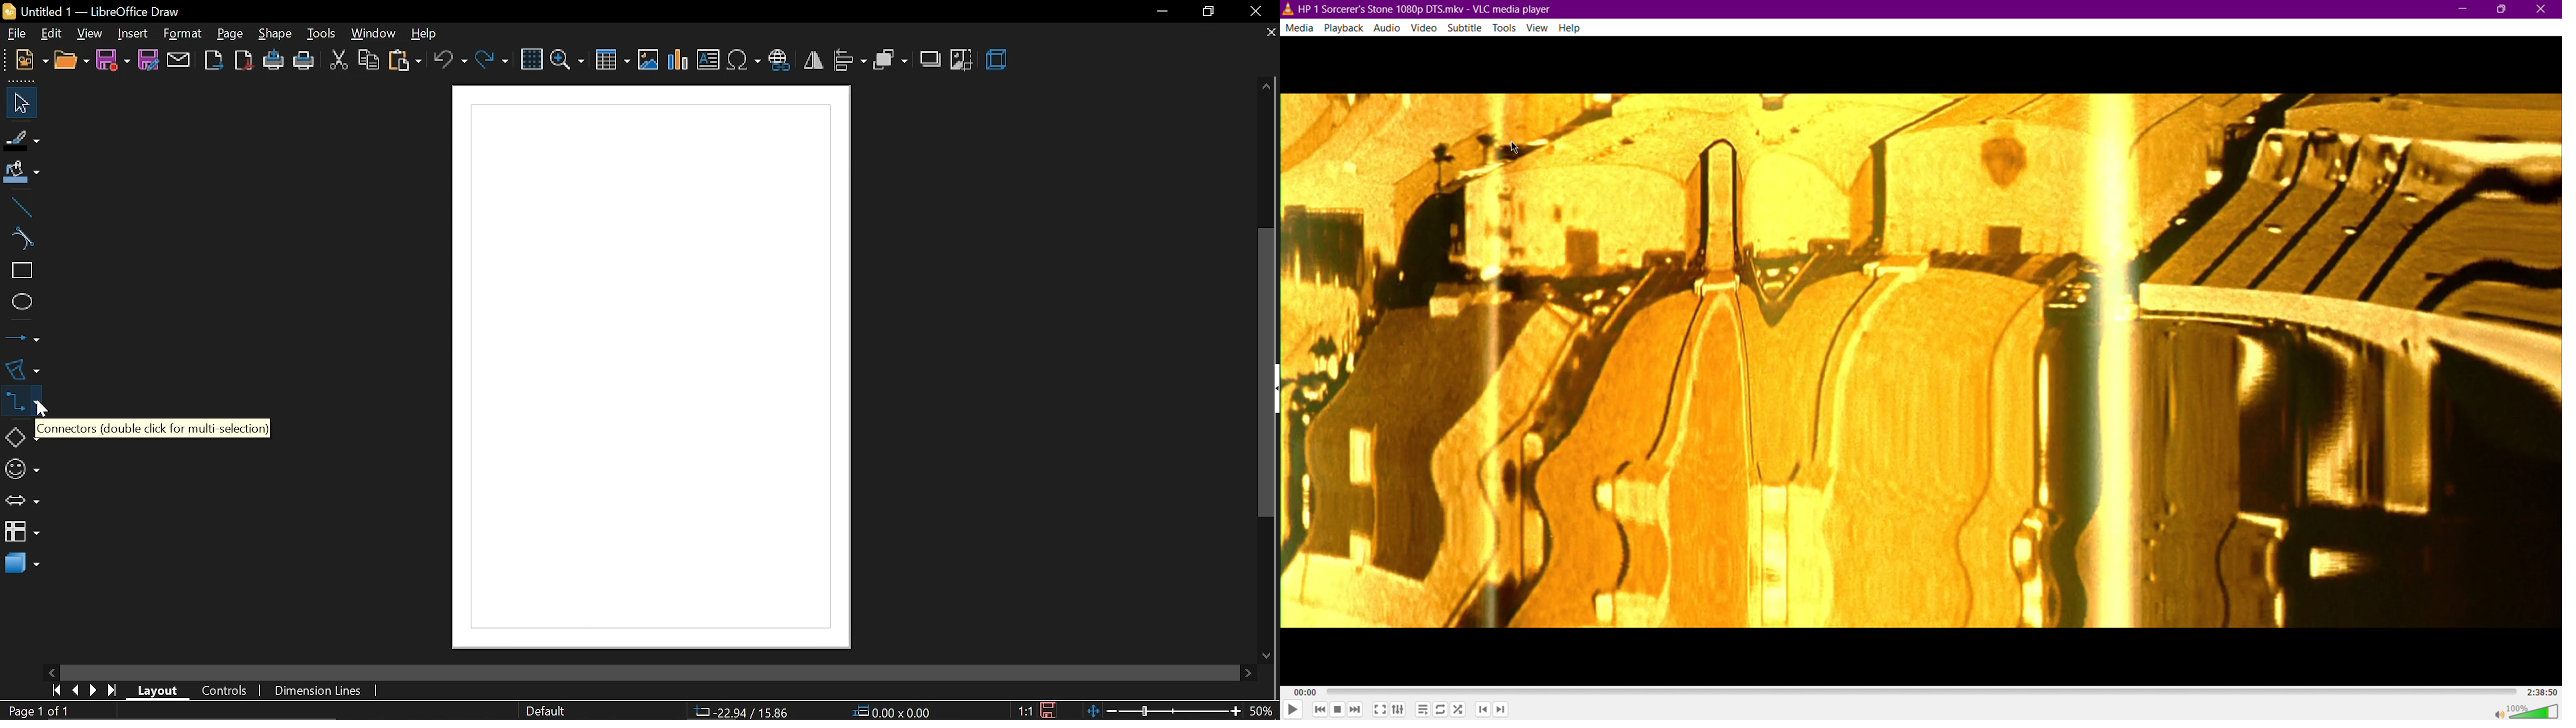  Describe the element at coordinates (1206, 11) in the screenshot. I see `restore down` at that location.